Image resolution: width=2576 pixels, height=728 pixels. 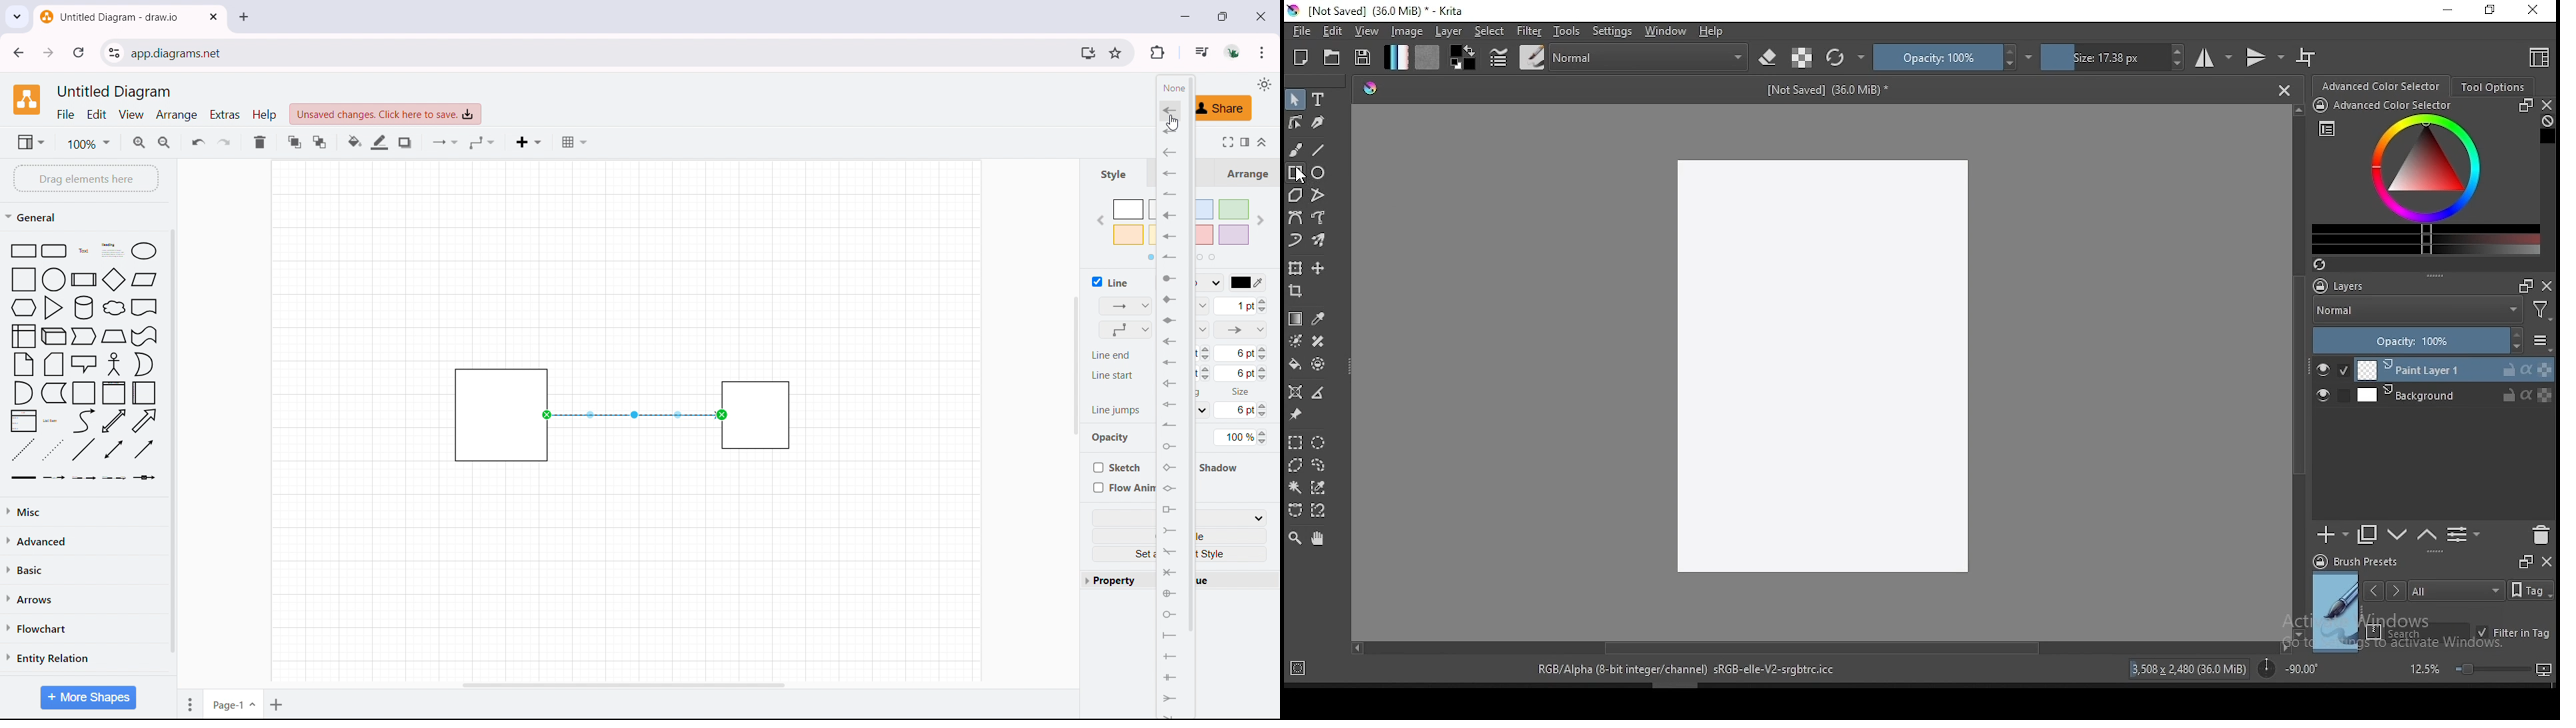 I want to click on select theme, so click(x=1263, y=84).